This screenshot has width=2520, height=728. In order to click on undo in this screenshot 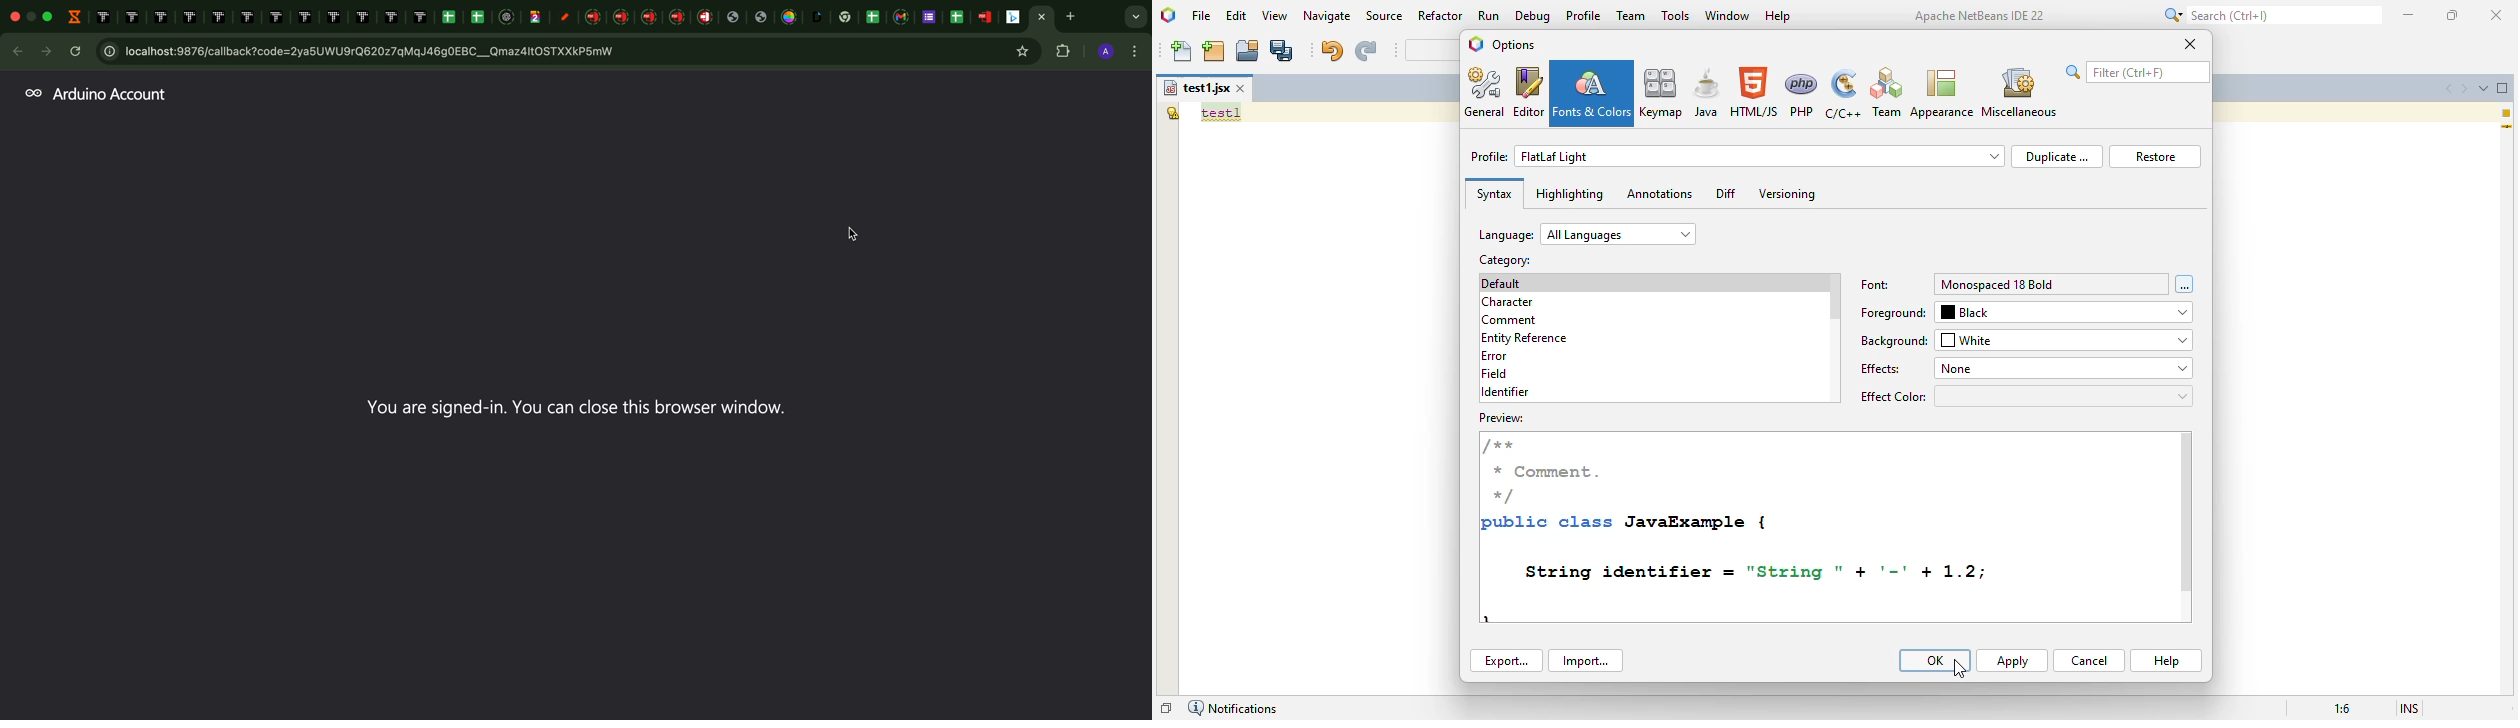, I will do `click(1331, 50)`.